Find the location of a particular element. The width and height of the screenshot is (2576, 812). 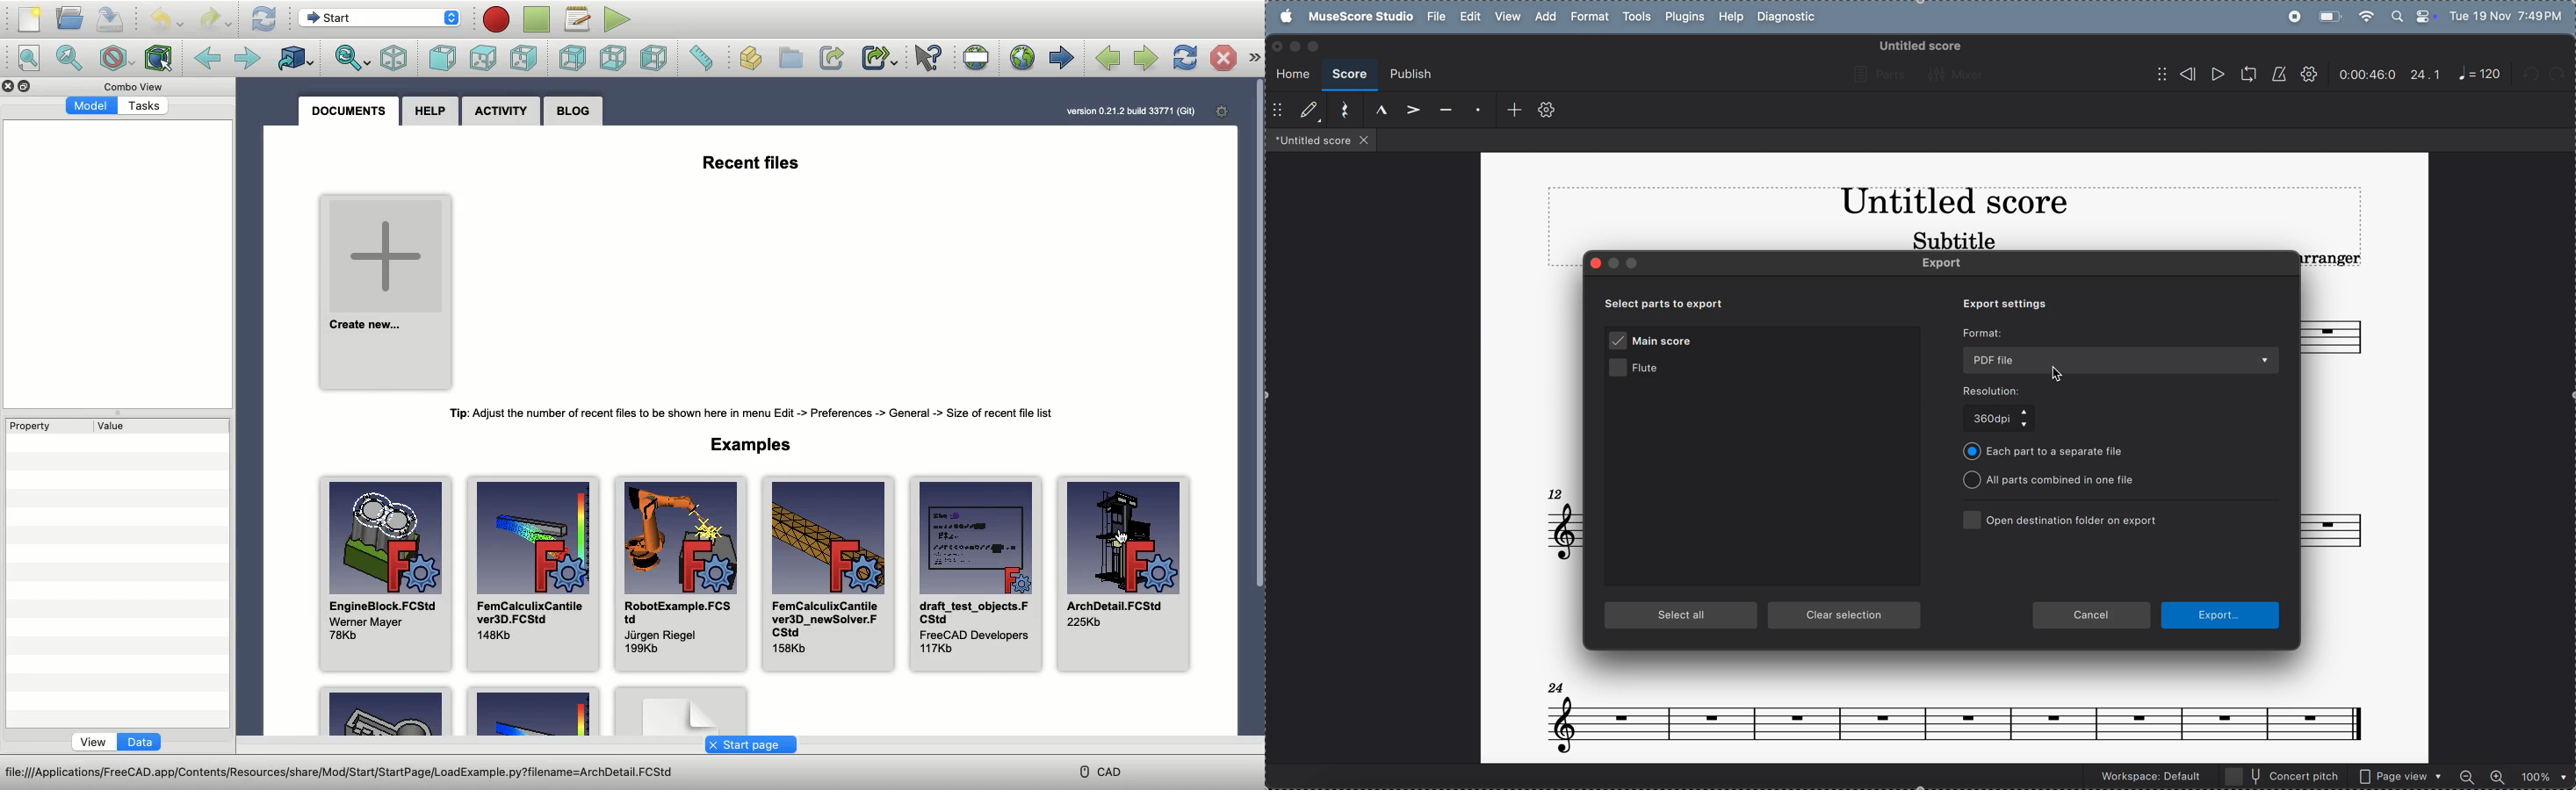

Switch between workbenches is located at coordinates (380, 17).